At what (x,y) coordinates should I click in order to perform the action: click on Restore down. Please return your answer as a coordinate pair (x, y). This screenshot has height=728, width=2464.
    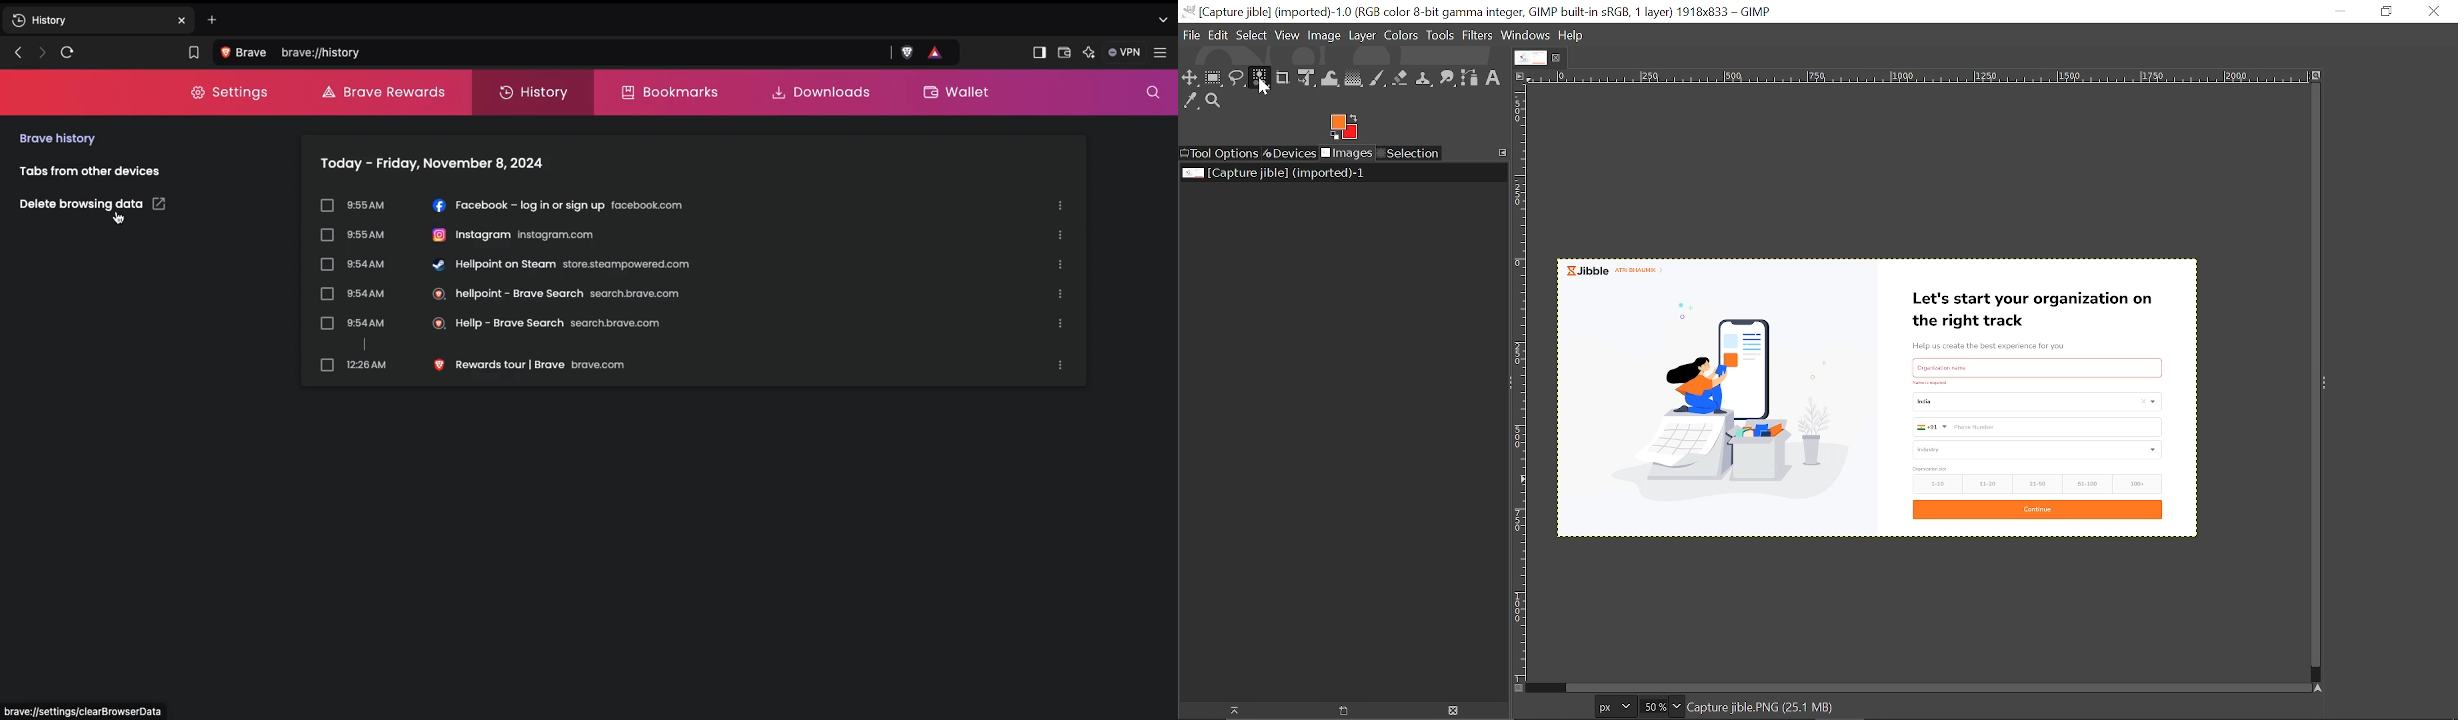
    Looking at the image, I should click on (2386, 12).